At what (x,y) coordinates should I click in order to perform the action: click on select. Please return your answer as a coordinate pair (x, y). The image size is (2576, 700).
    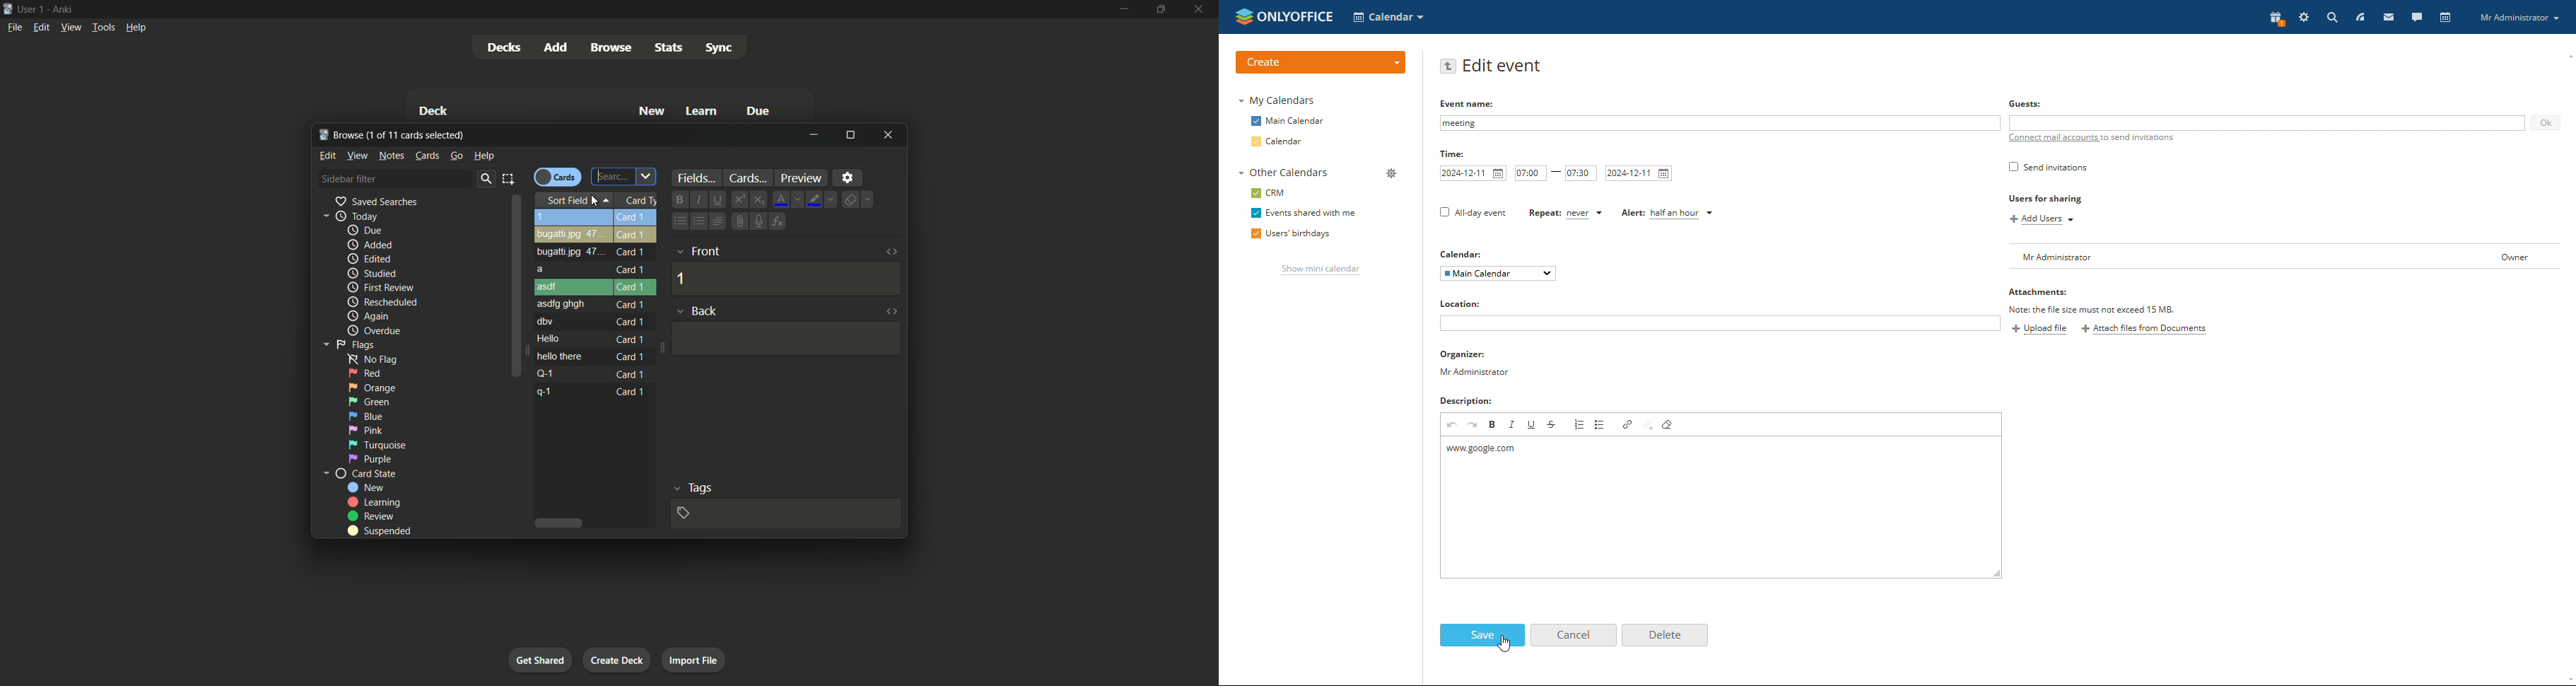
    Looking at the image, I should click on (511, 178).